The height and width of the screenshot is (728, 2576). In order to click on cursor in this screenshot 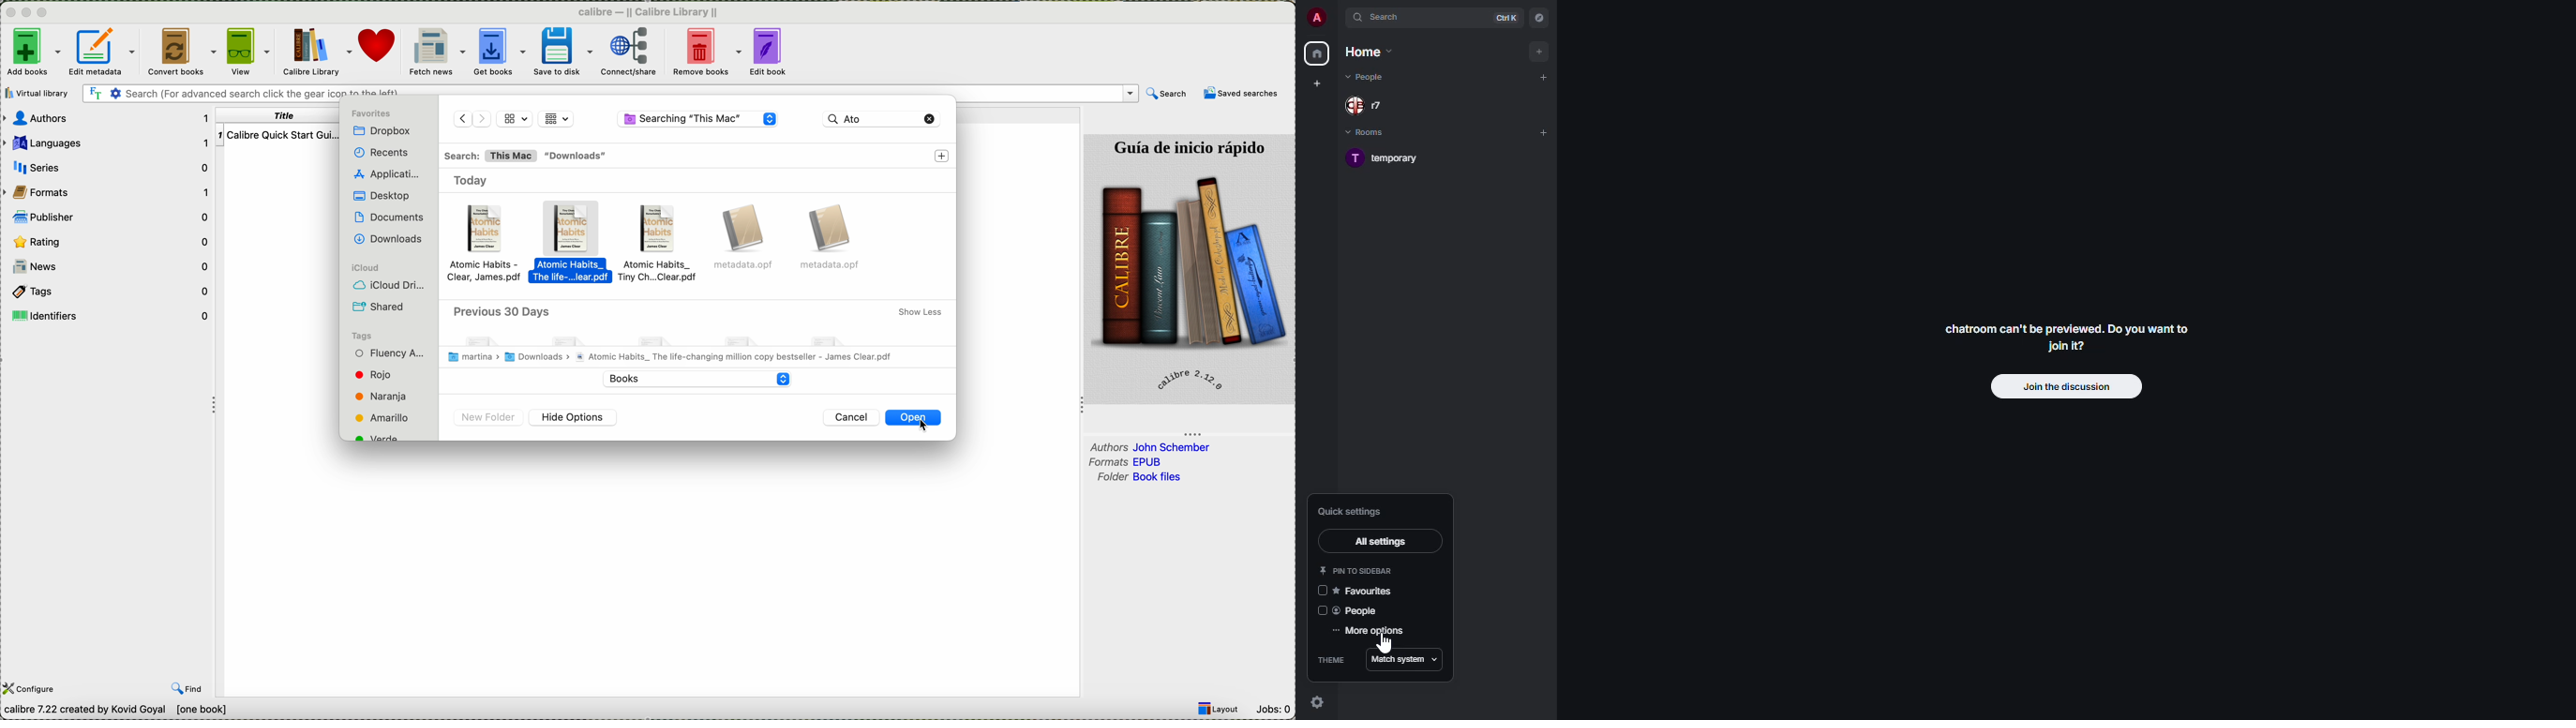, I will do `click(1384, 645)`.